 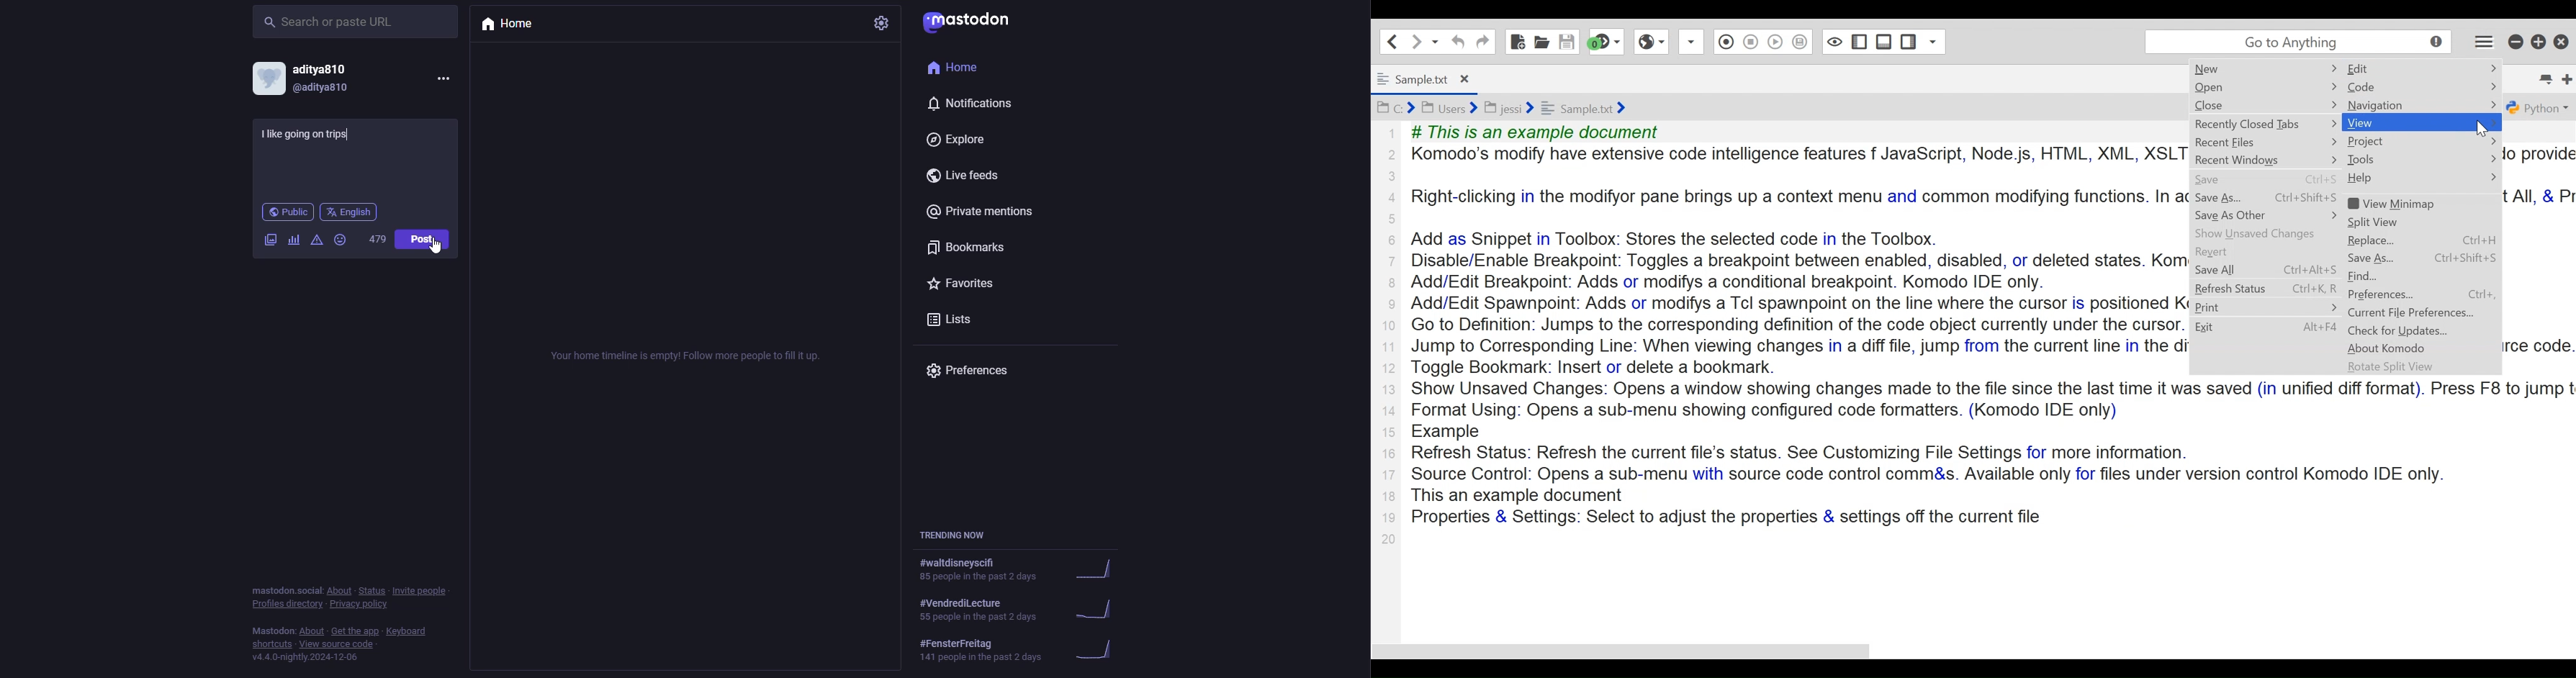 I want to click on Tools, so click(x=2382, y=159).